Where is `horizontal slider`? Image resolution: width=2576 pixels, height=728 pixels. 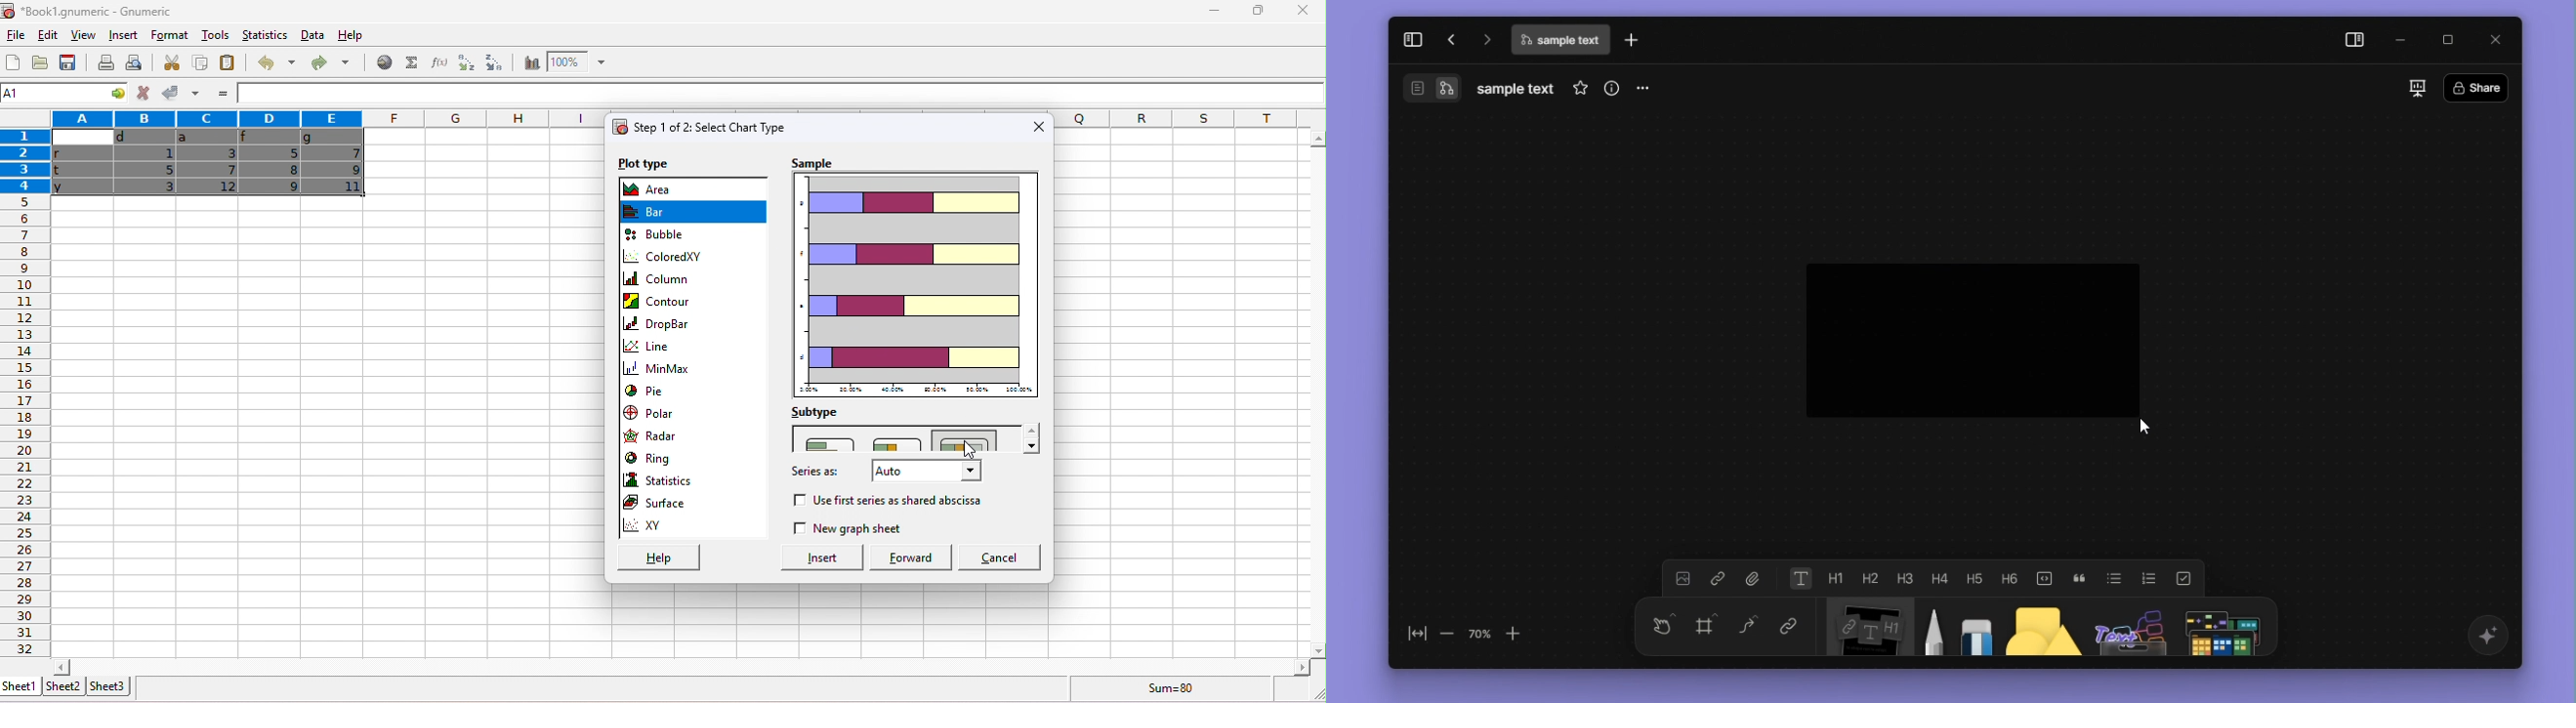 horizontal slider is located at coordinates (681, 668).